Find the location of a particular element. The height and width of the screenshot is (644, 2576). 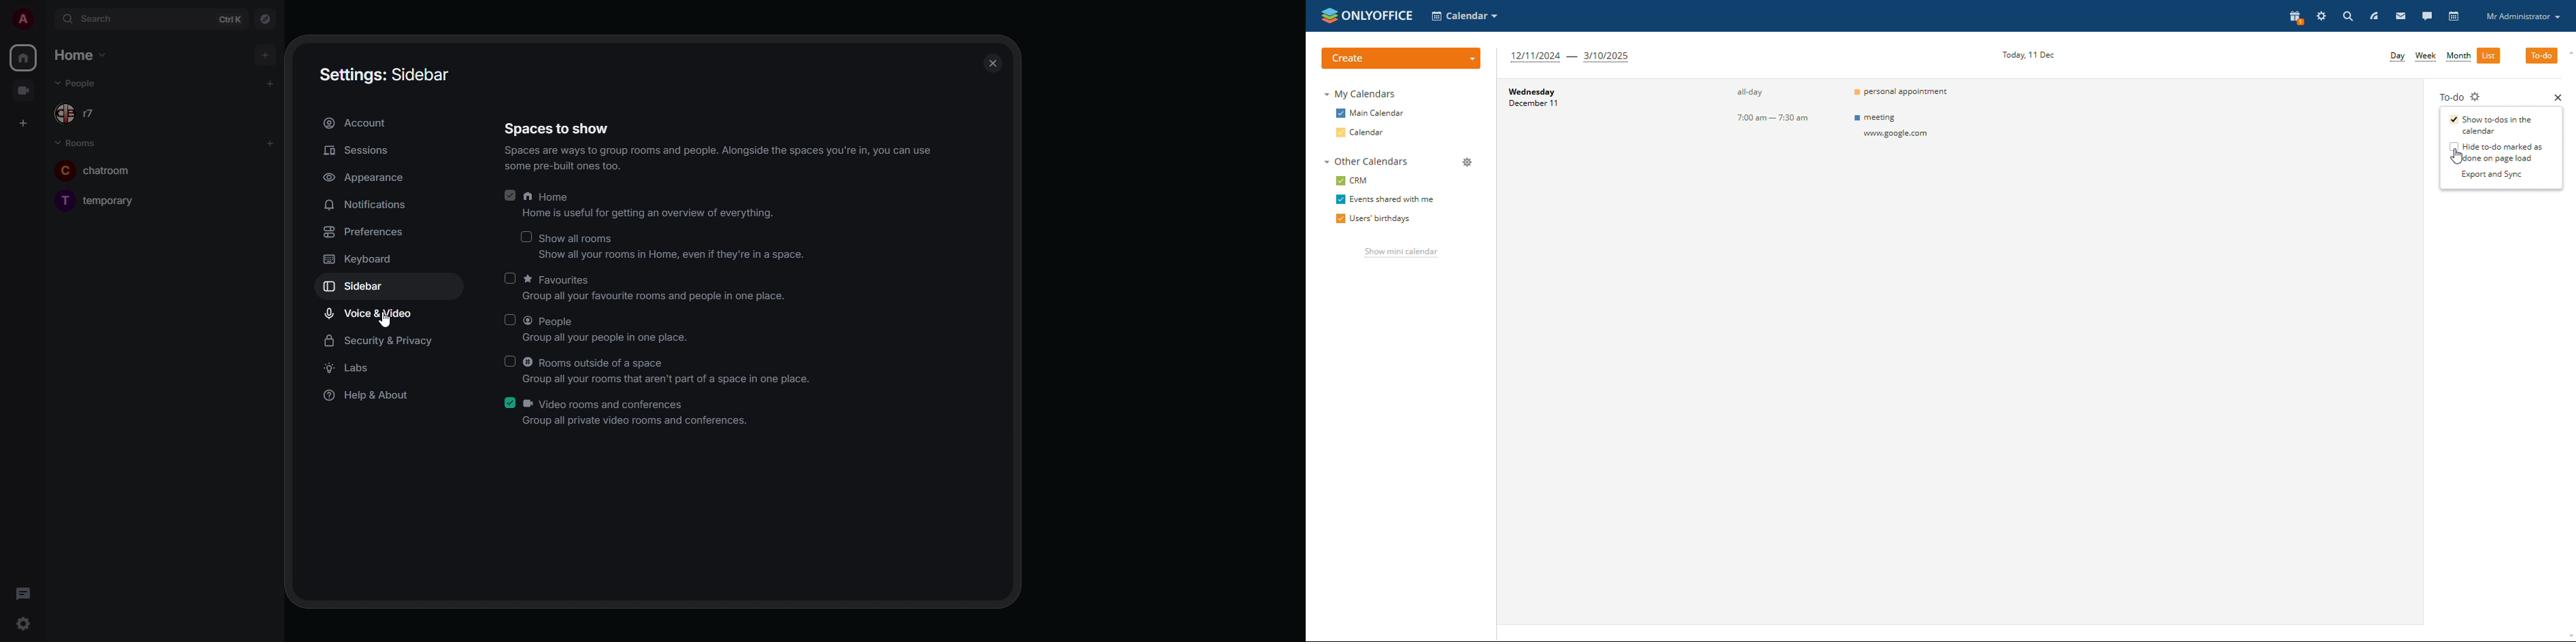

create space is located at coordinates (20, 122).